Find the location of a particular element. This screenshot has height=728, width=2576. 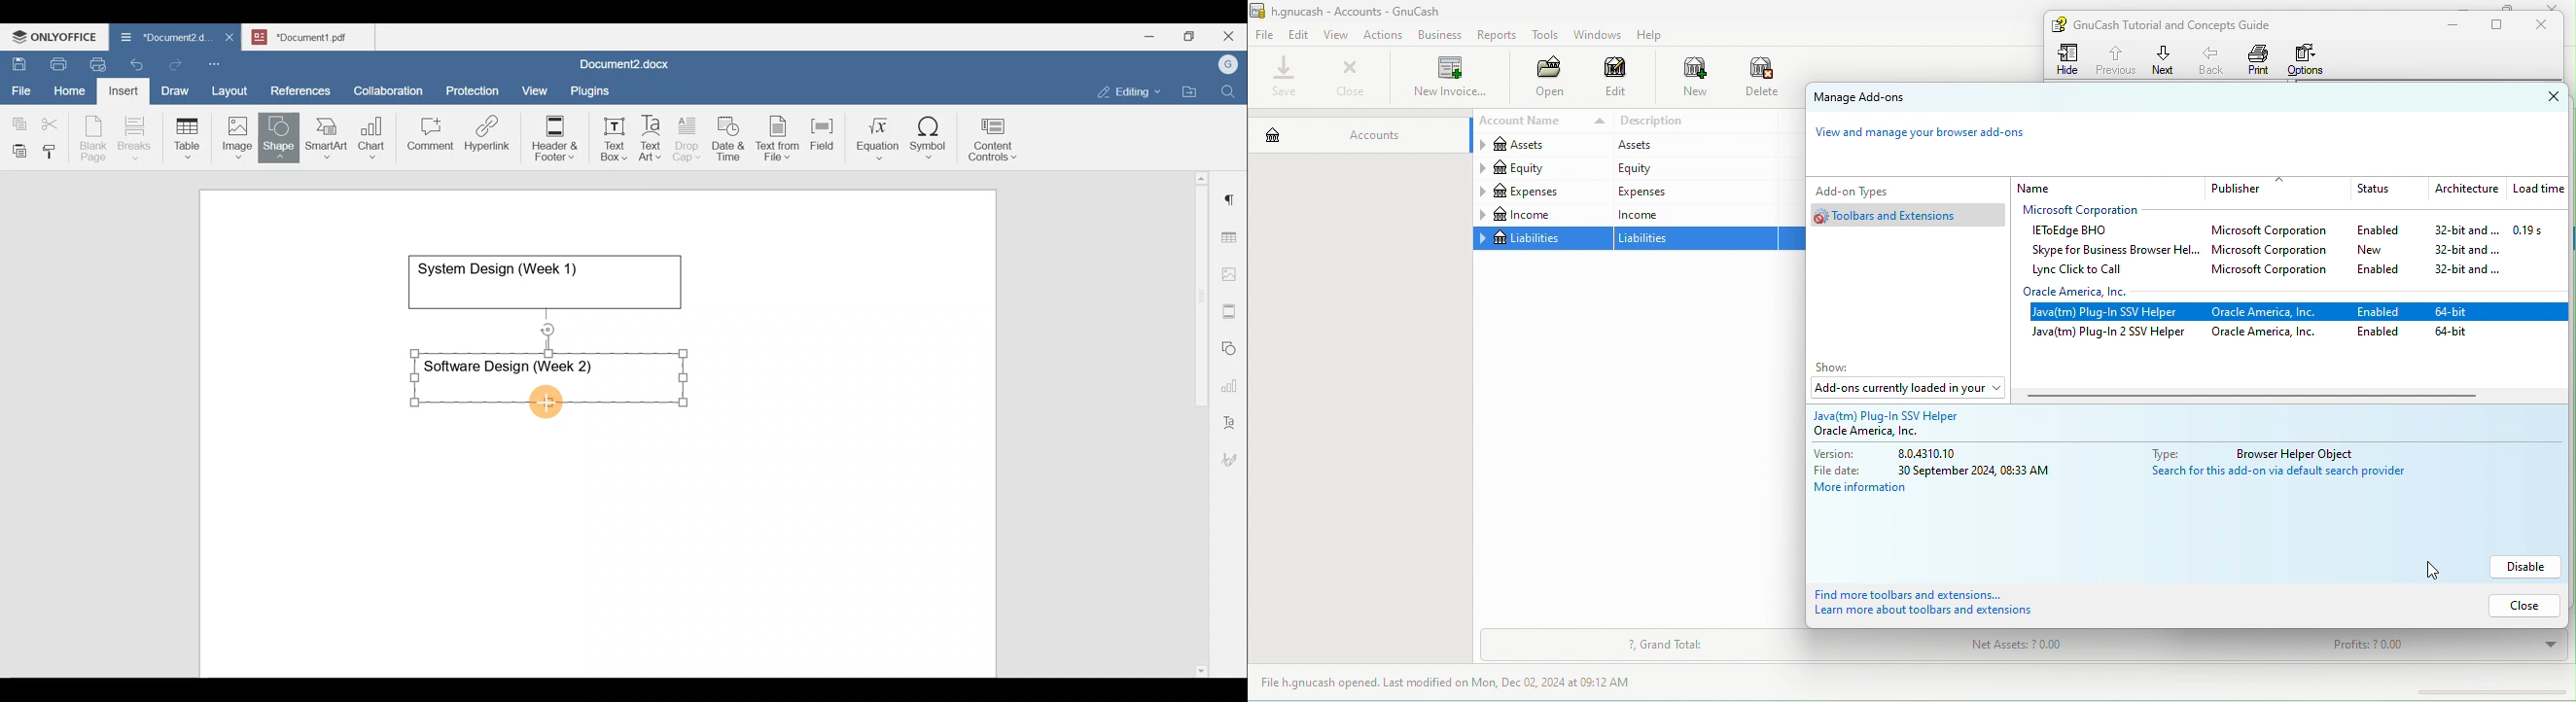

Print file is located at coordinates (56, 62).